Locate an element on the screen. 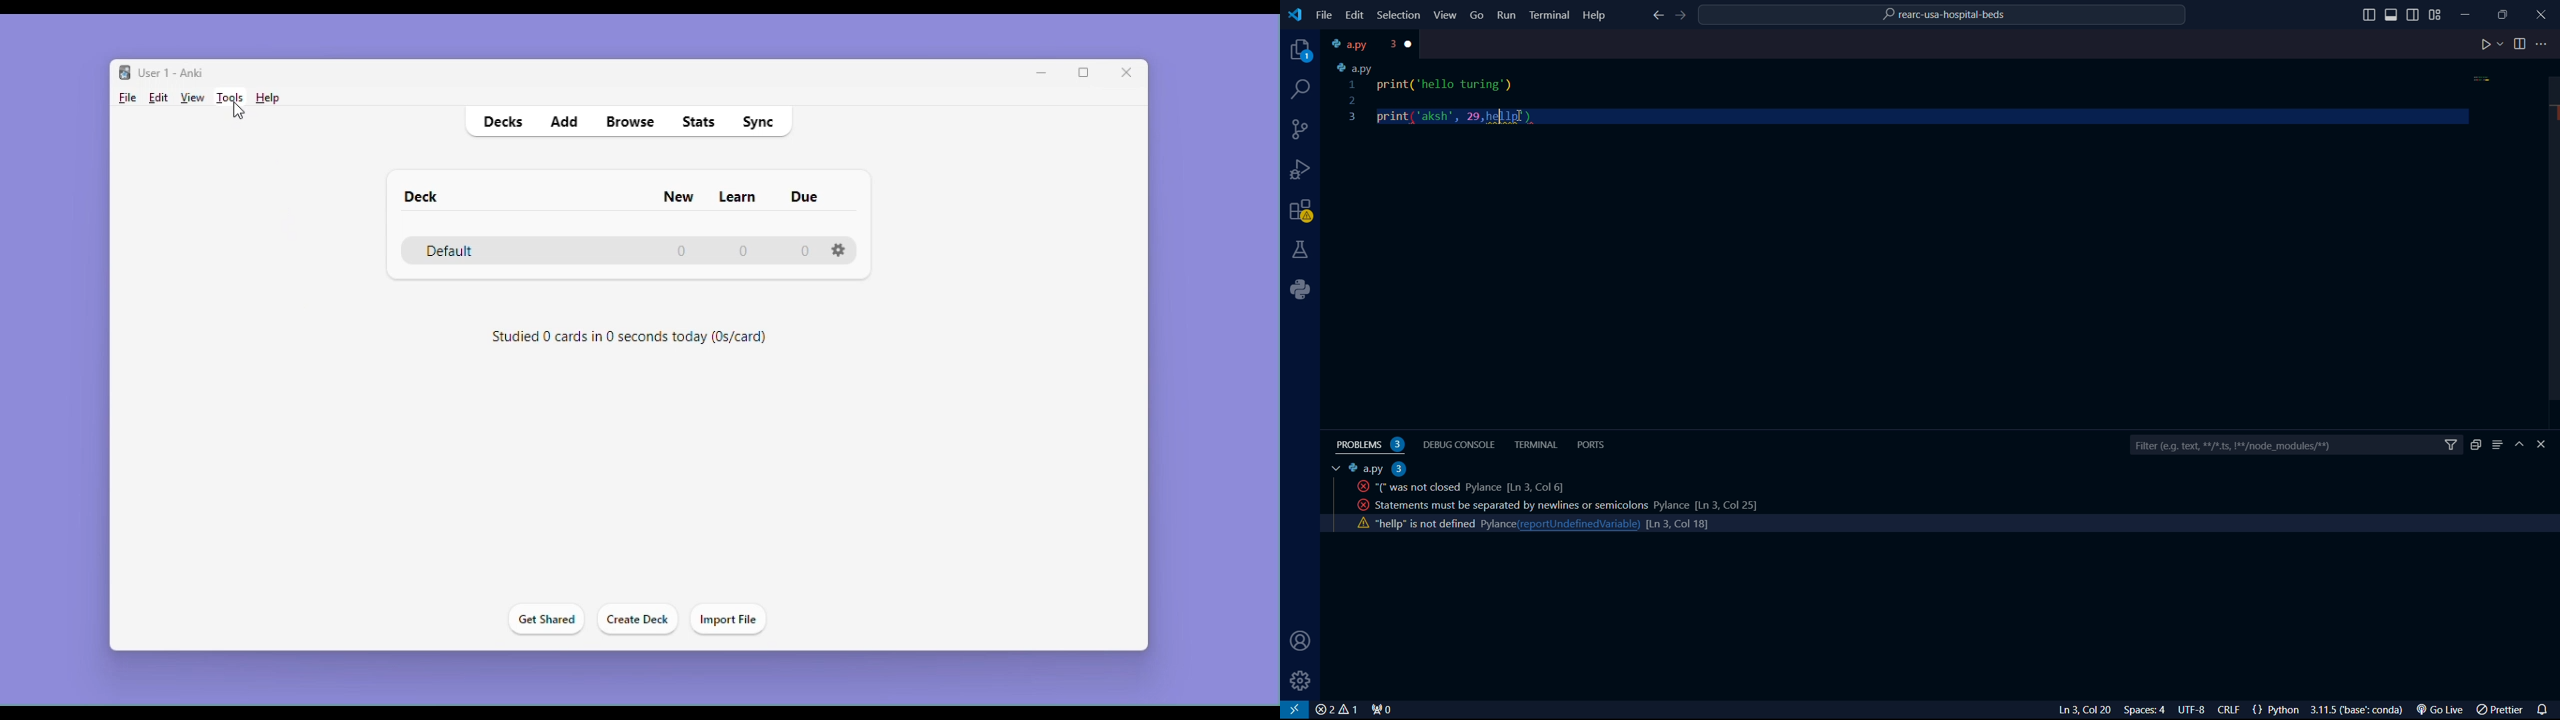  Help is located at coordinates (271, 99).